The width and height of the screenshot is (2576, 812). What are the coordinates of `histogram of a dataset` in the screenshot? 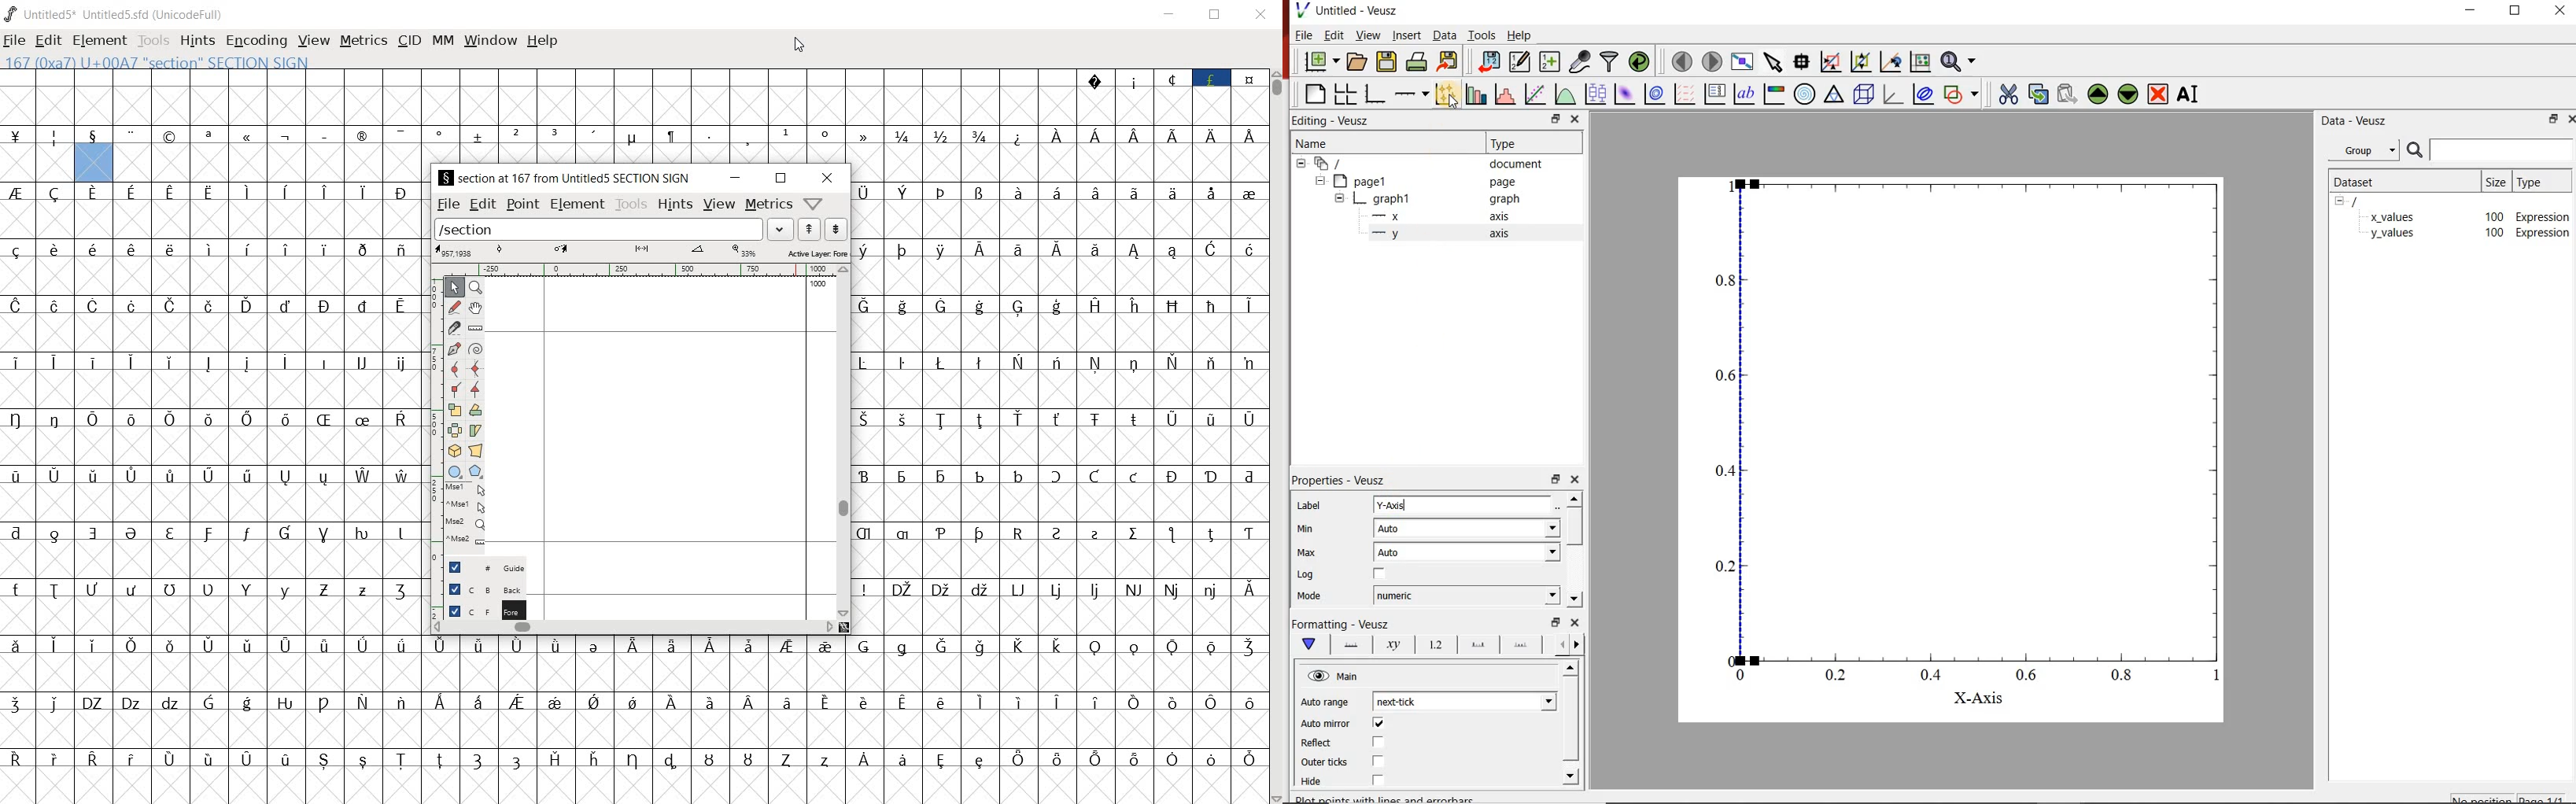 It's located at (1506, 95).